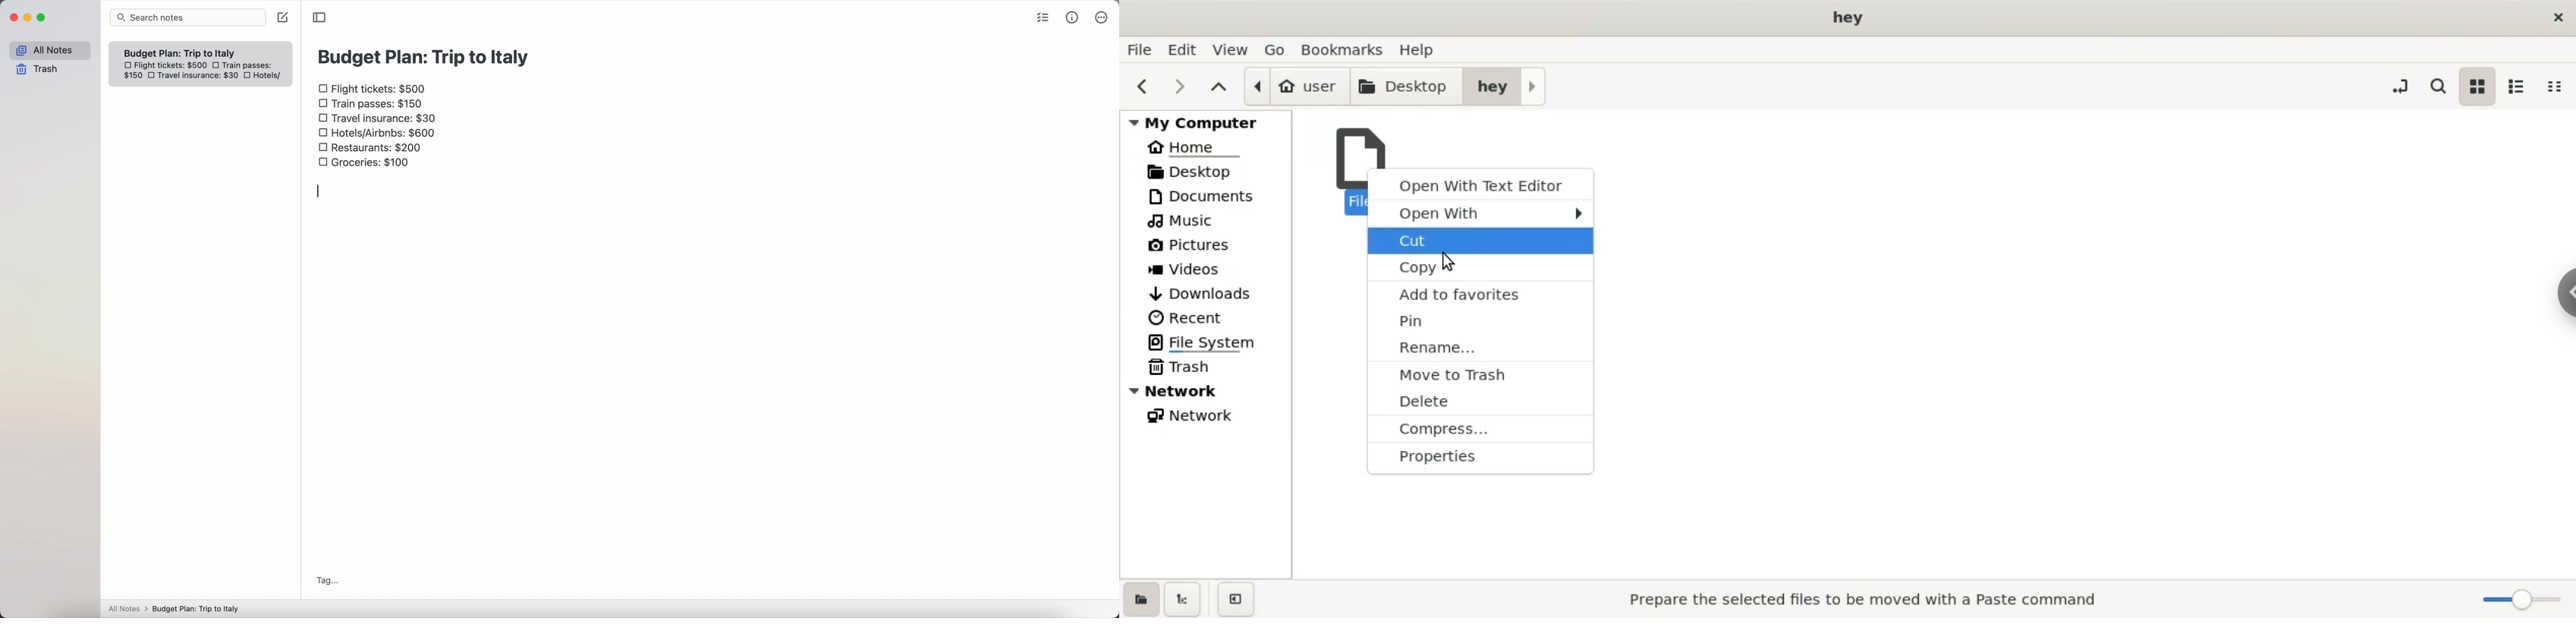 The height and width of the screenshot is (644, 2576). What do you see at coordinates (327, 580) in the screenshot?
I see `tag` at bounding box center [327, 580].